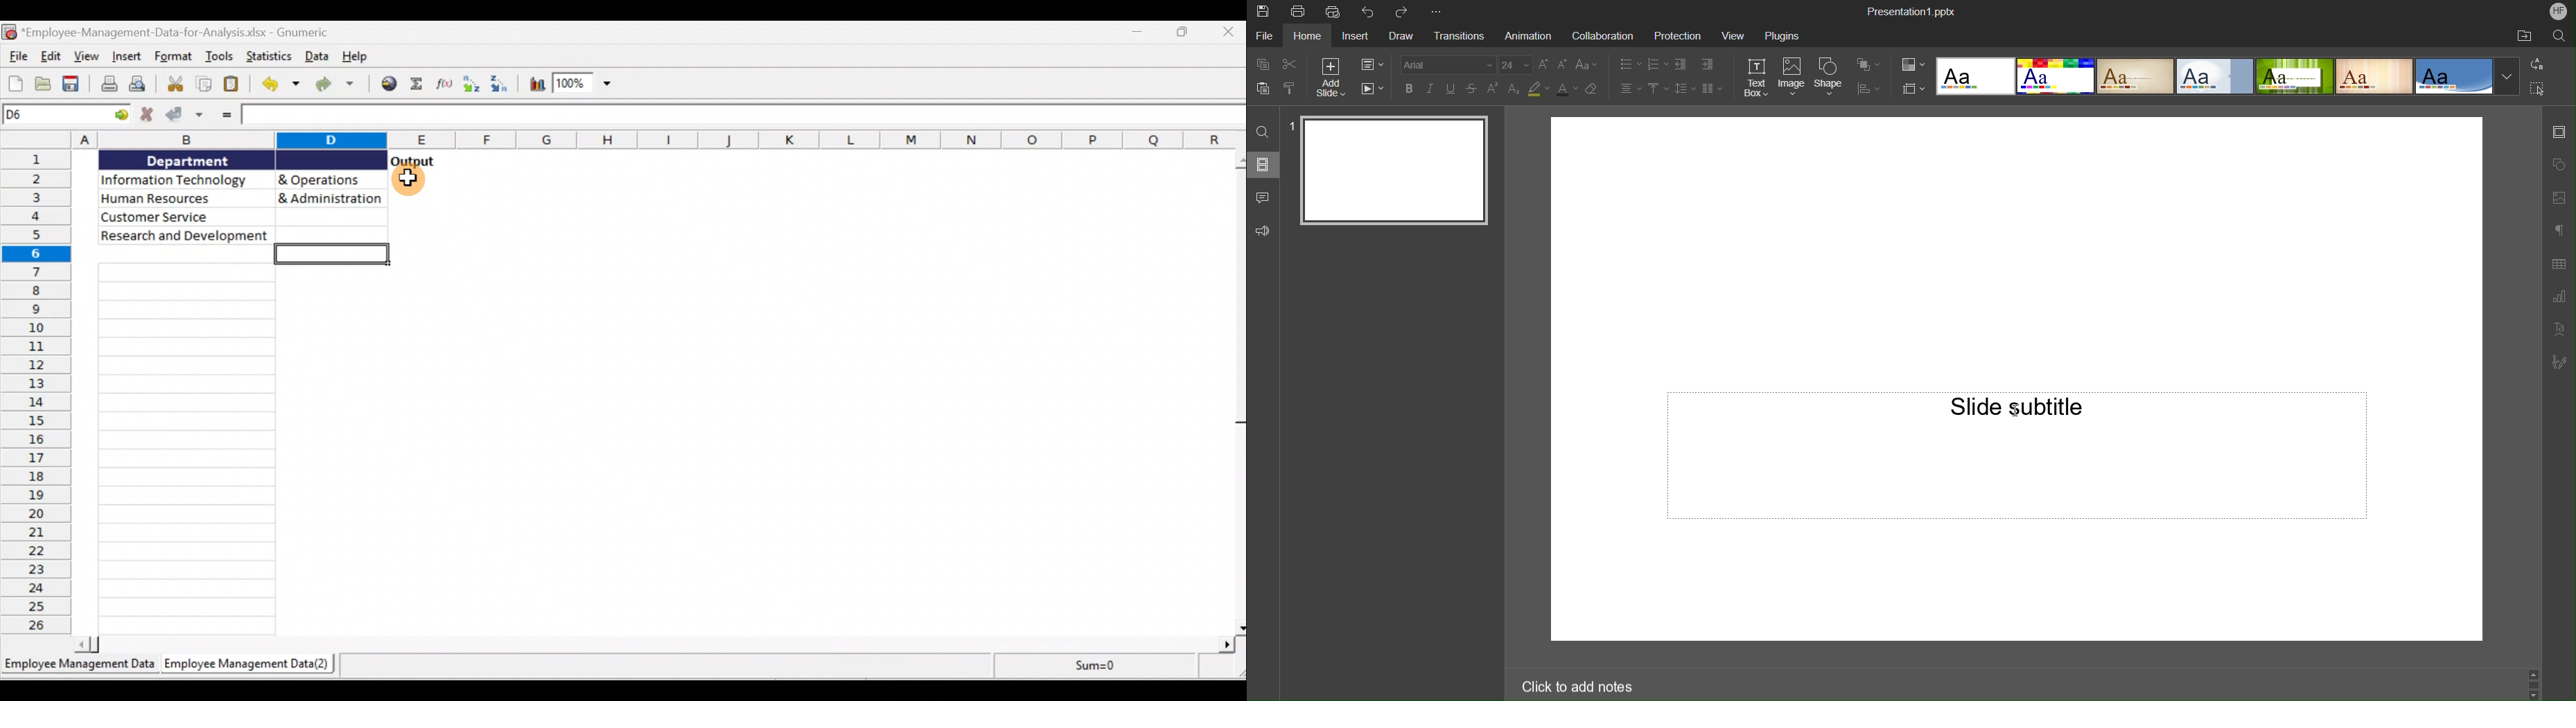 This screenshot has width=2576, height=728. Describe the element at coordinates (146, 116) in the screenshot. I see `Cancel change` at that location.